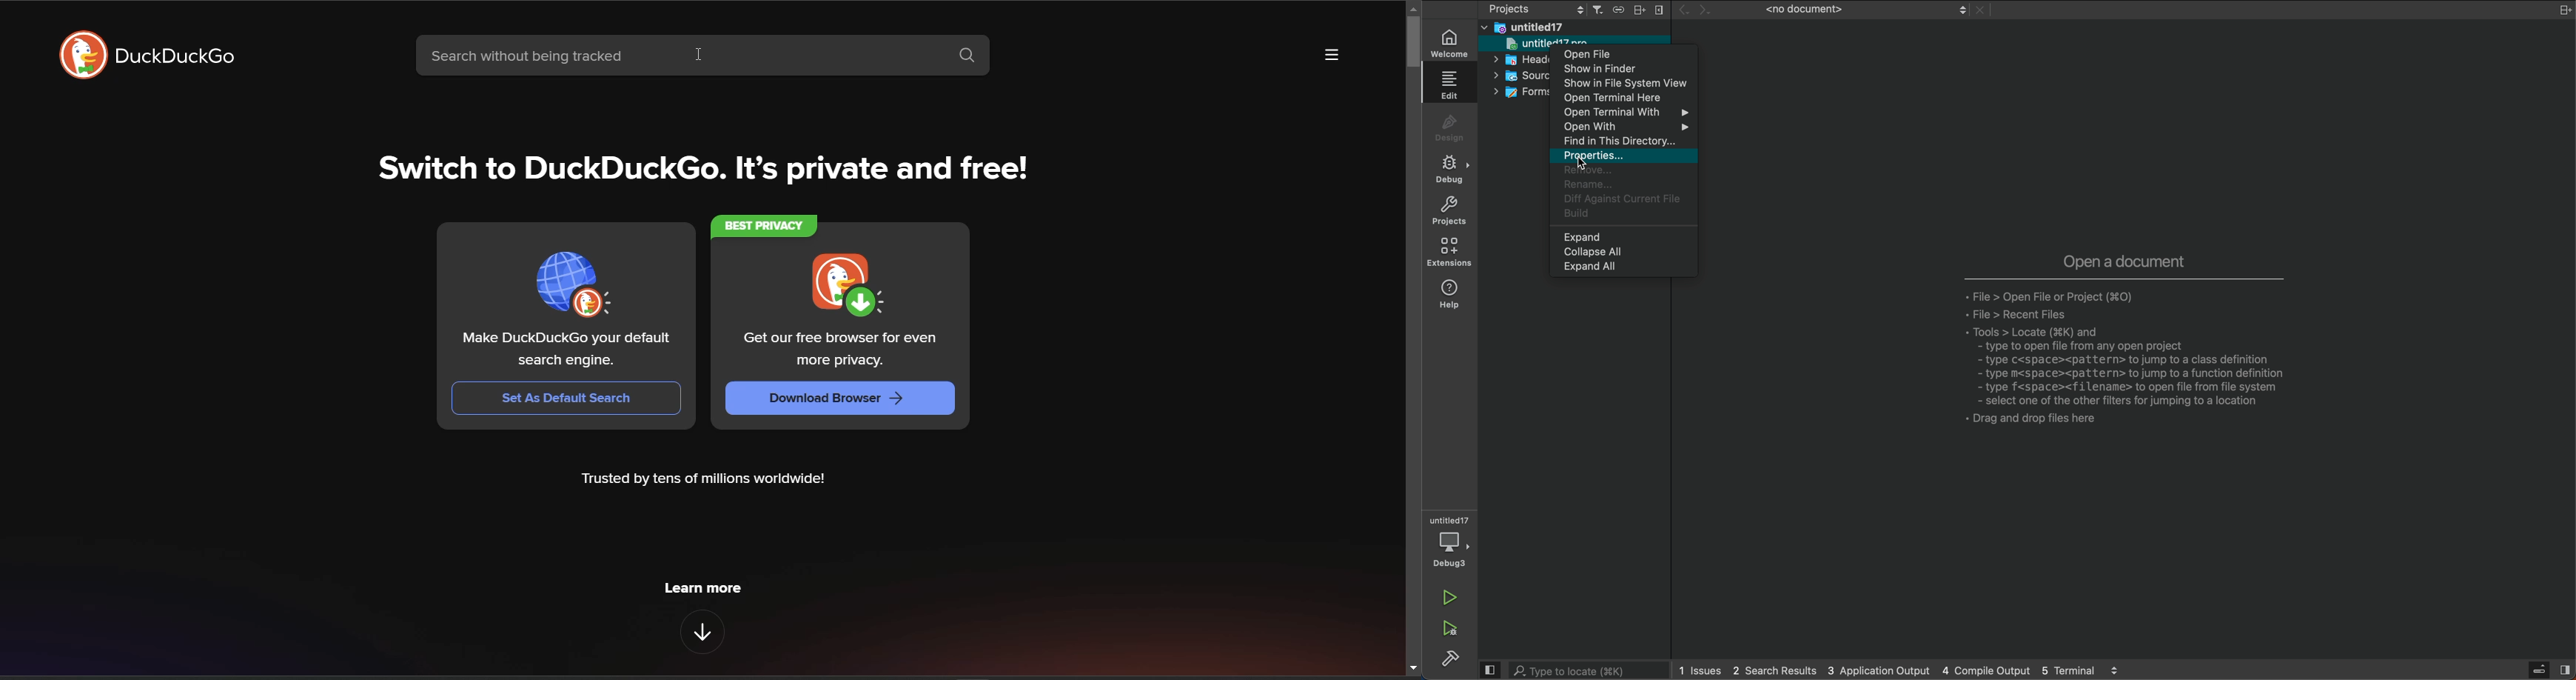 The width and height of the screenshot is (2576, 700). I want to click on help, so click(1451, 294).